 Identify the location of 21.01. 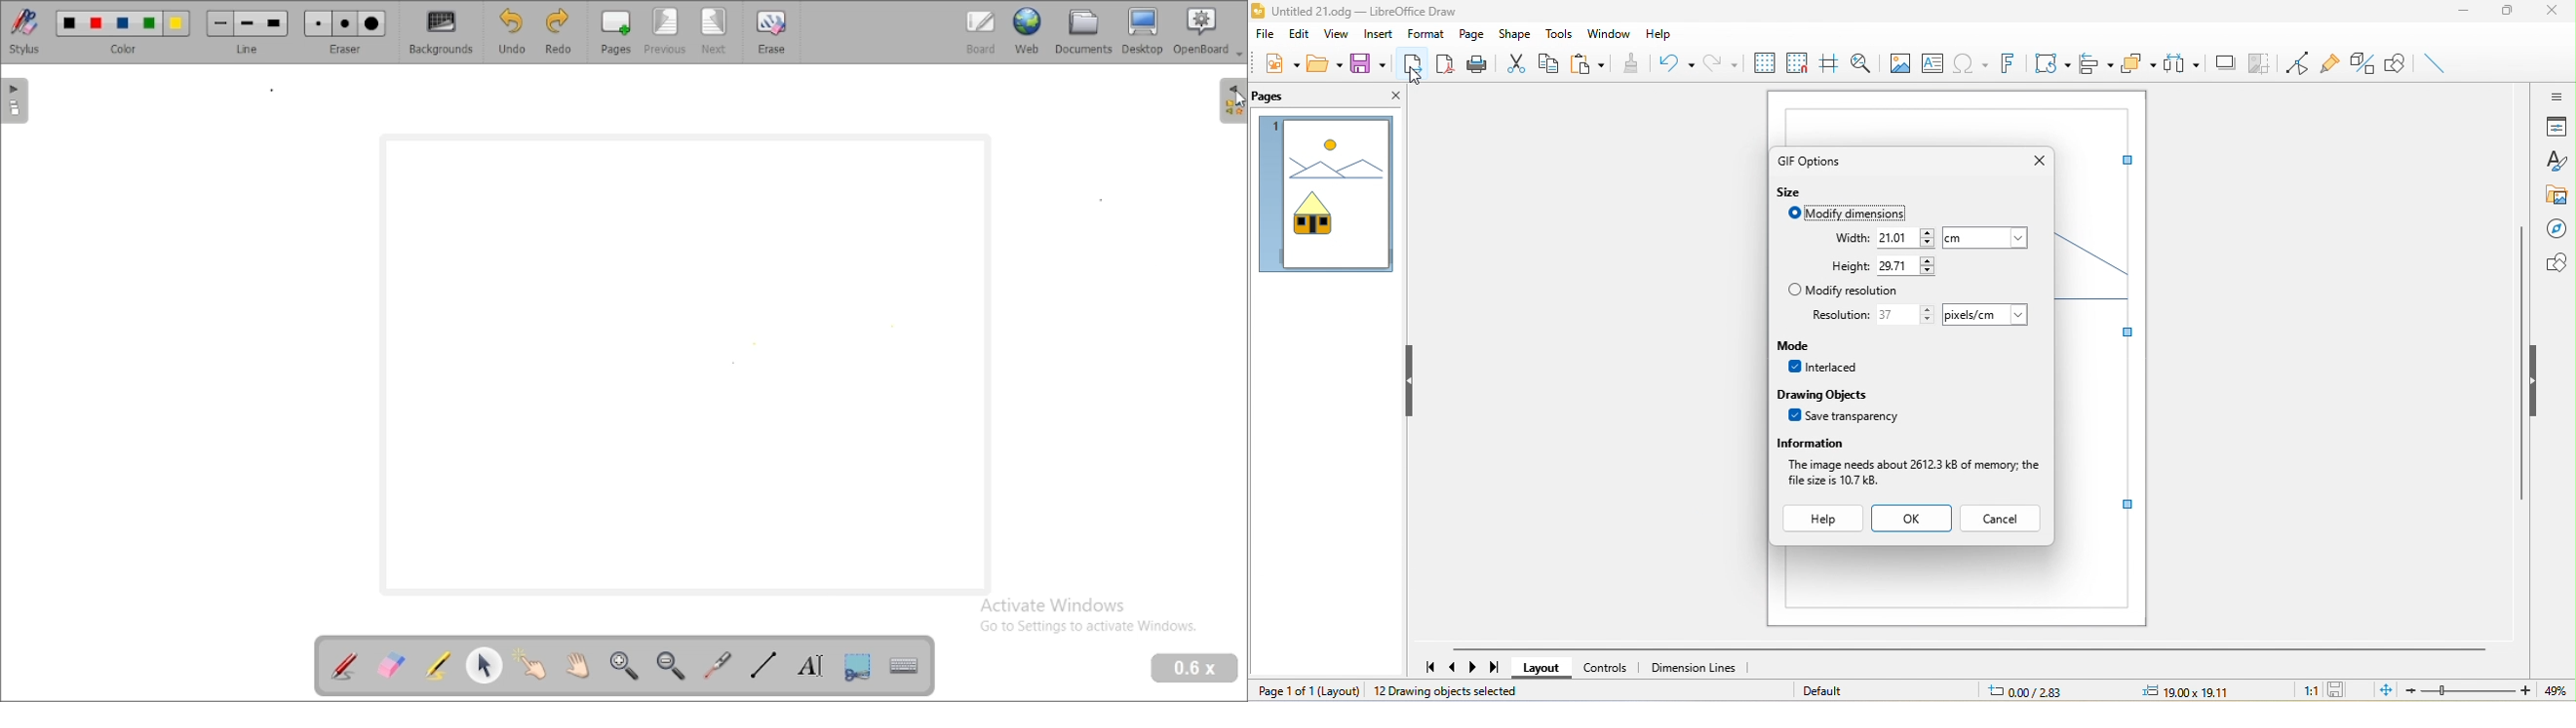
(1906, 239).